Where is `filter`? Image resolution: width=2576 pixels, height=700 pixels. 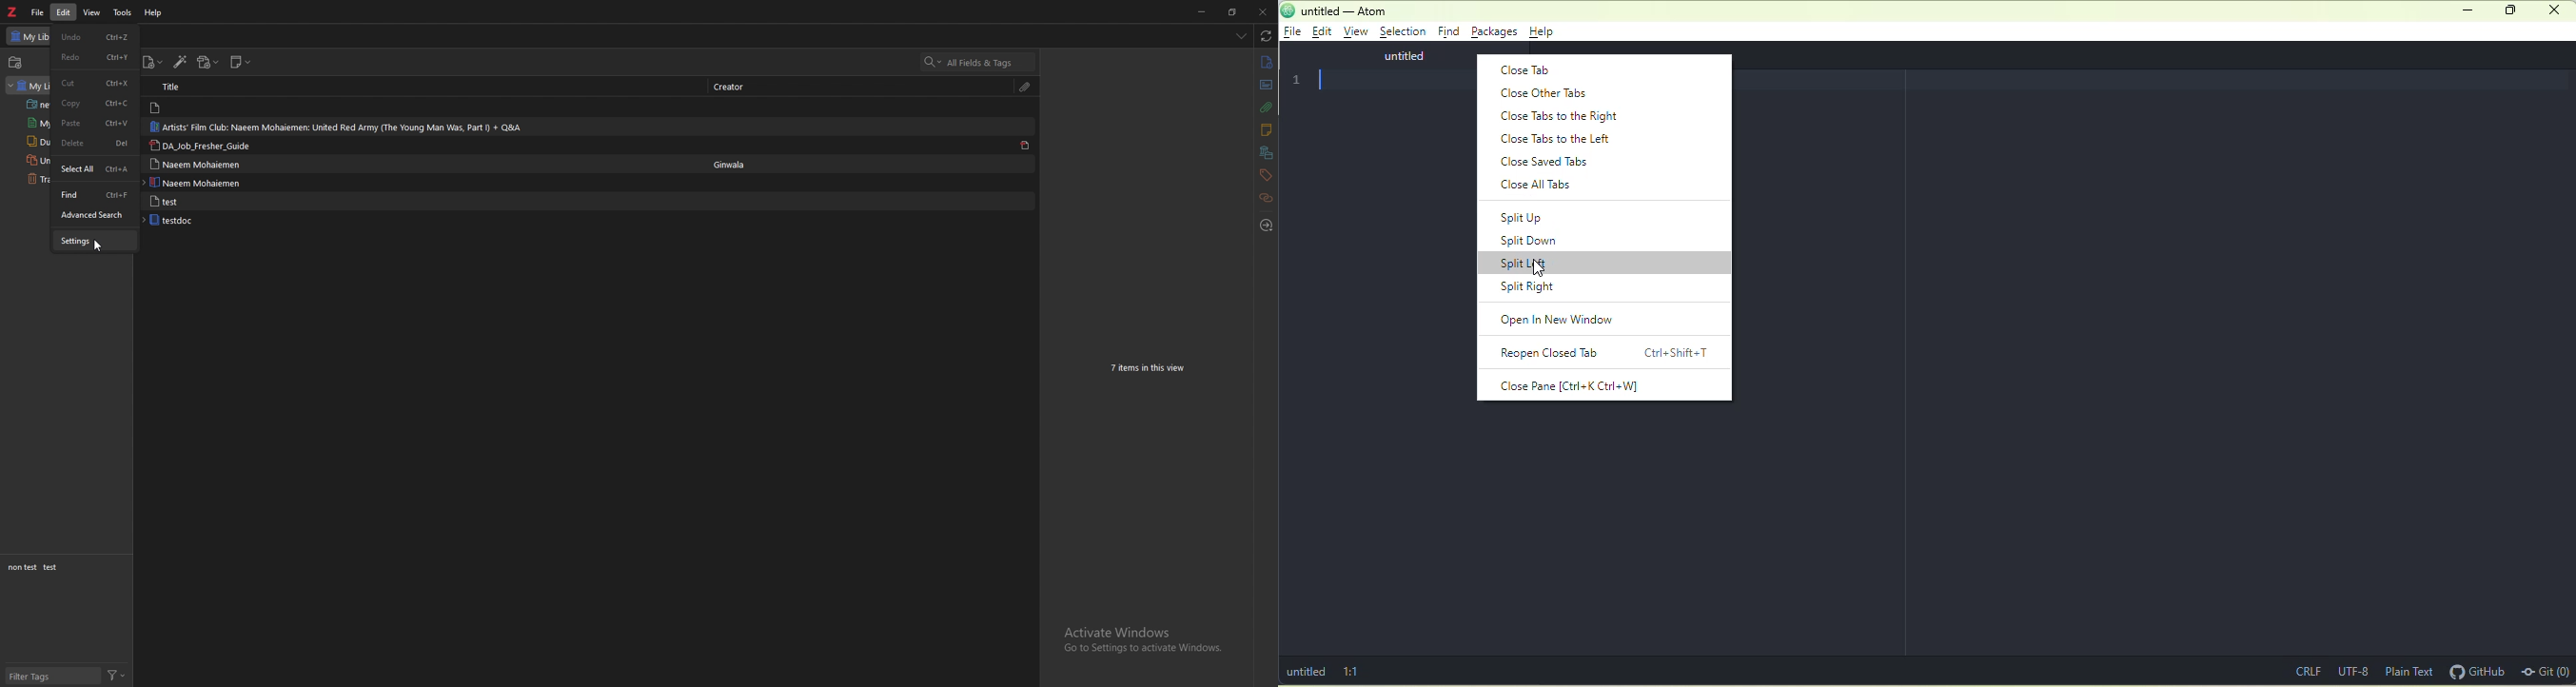
filter is located at coordinates (116, 674).